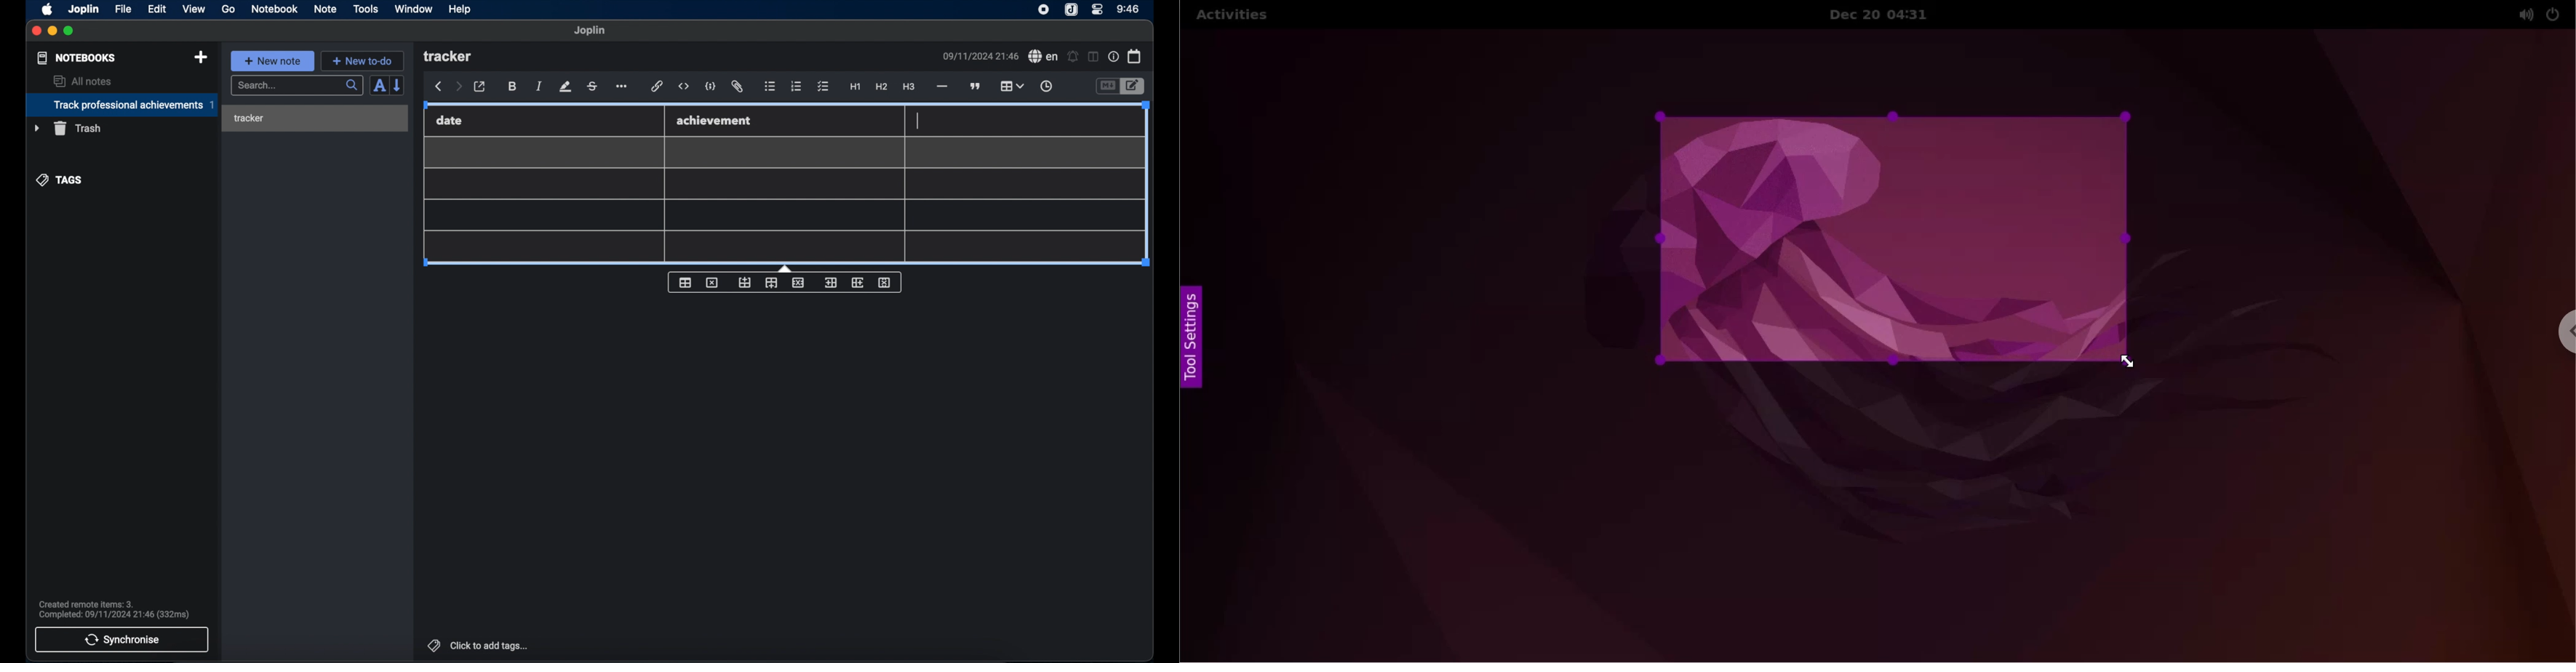 This screenshot has width=2576, height=672. I want to click on tracker, so click(449, 57).